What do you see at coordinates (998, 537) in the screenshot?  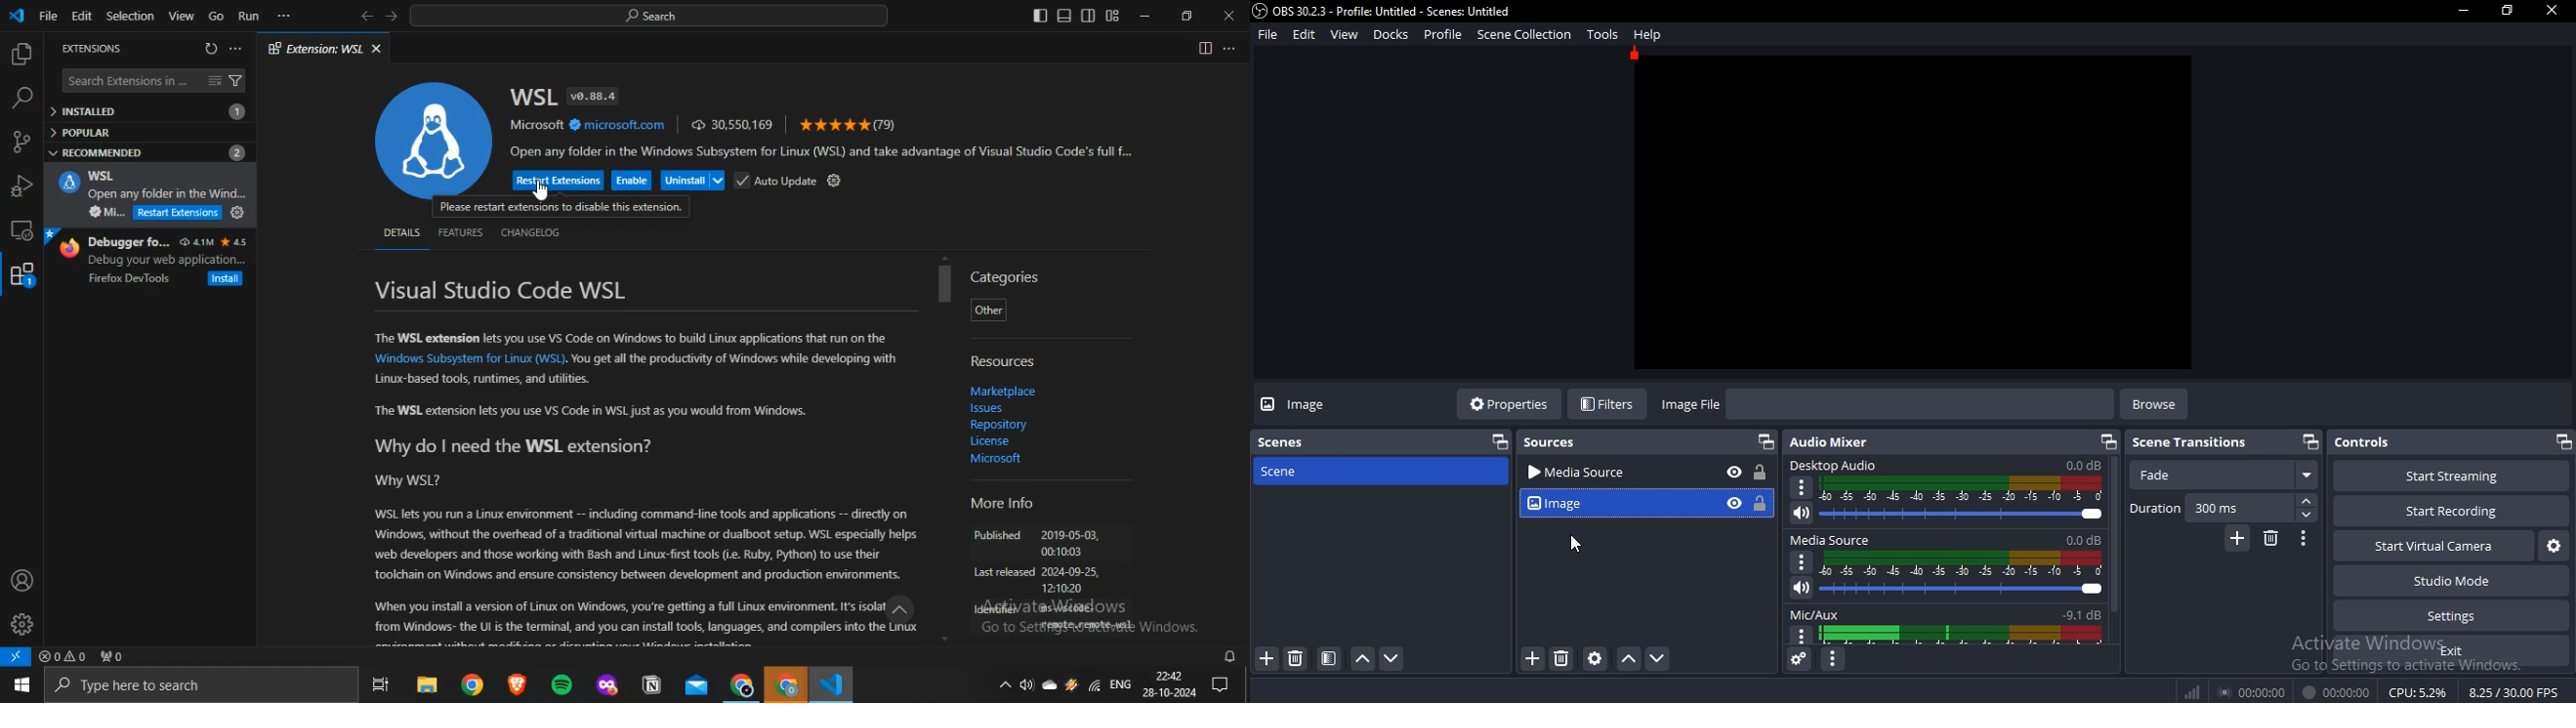 I see `Published` at bounding box center [998, 537].